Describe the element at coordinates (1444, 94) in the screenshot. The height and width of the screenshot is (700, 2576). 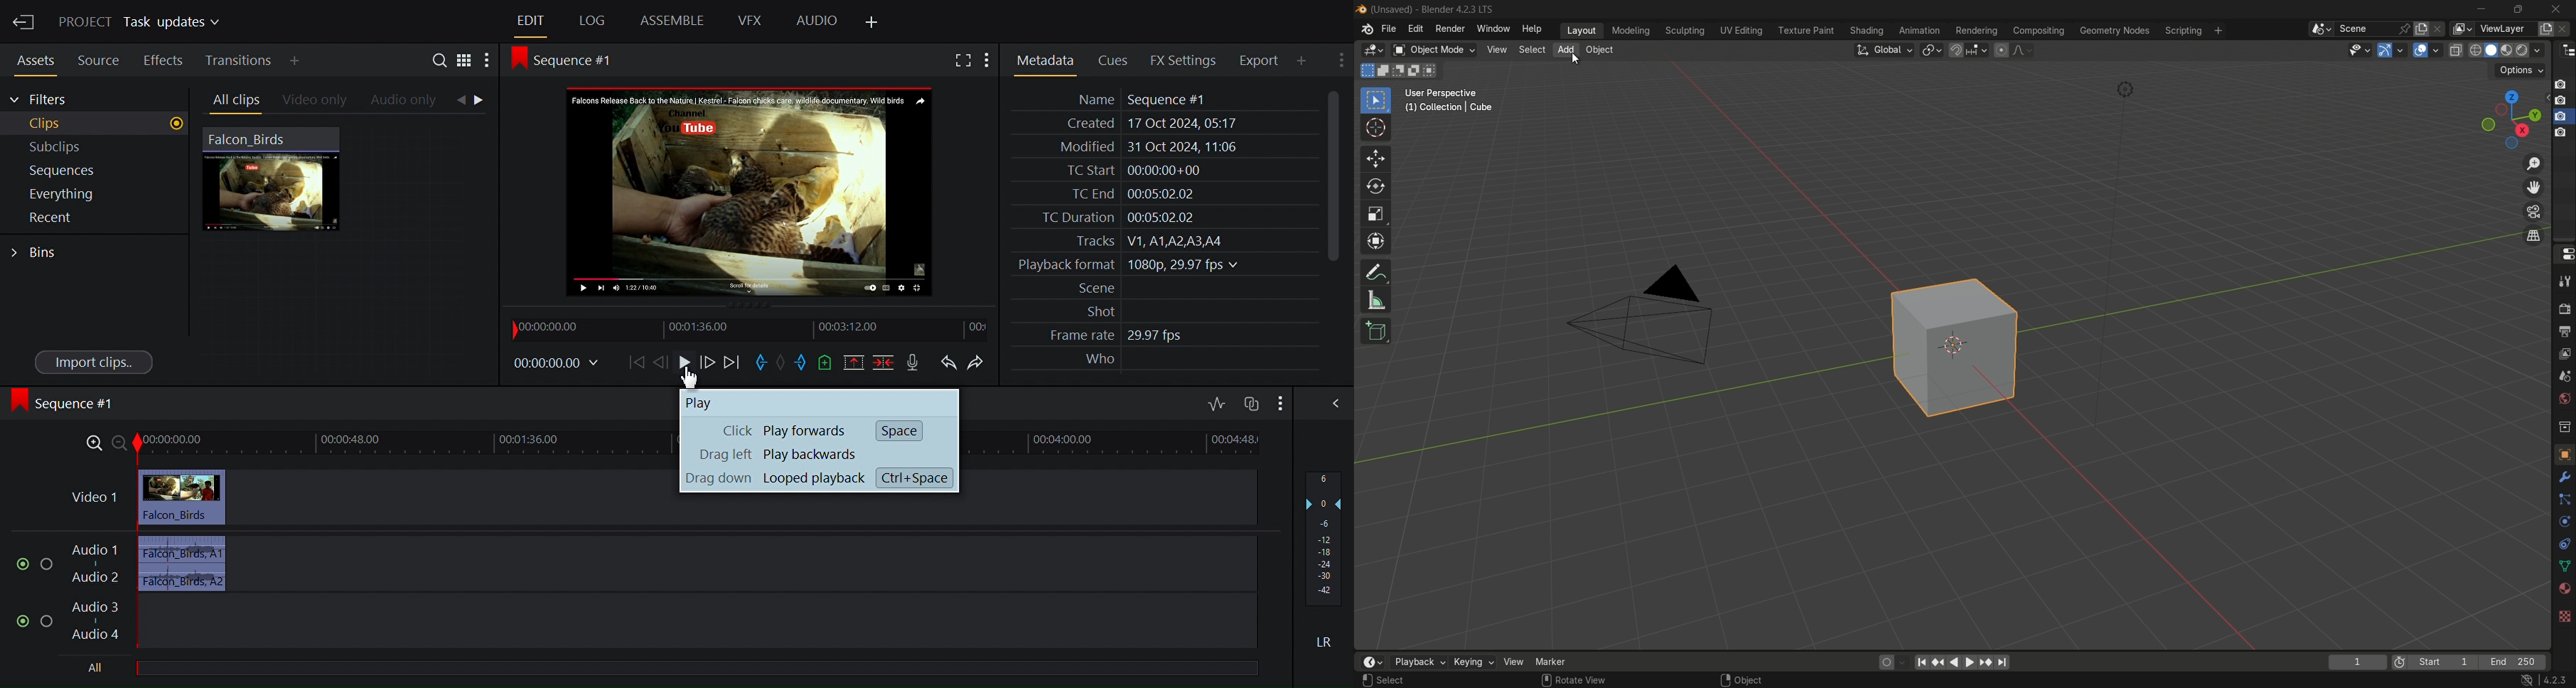
I see `User Perspective` at that location.